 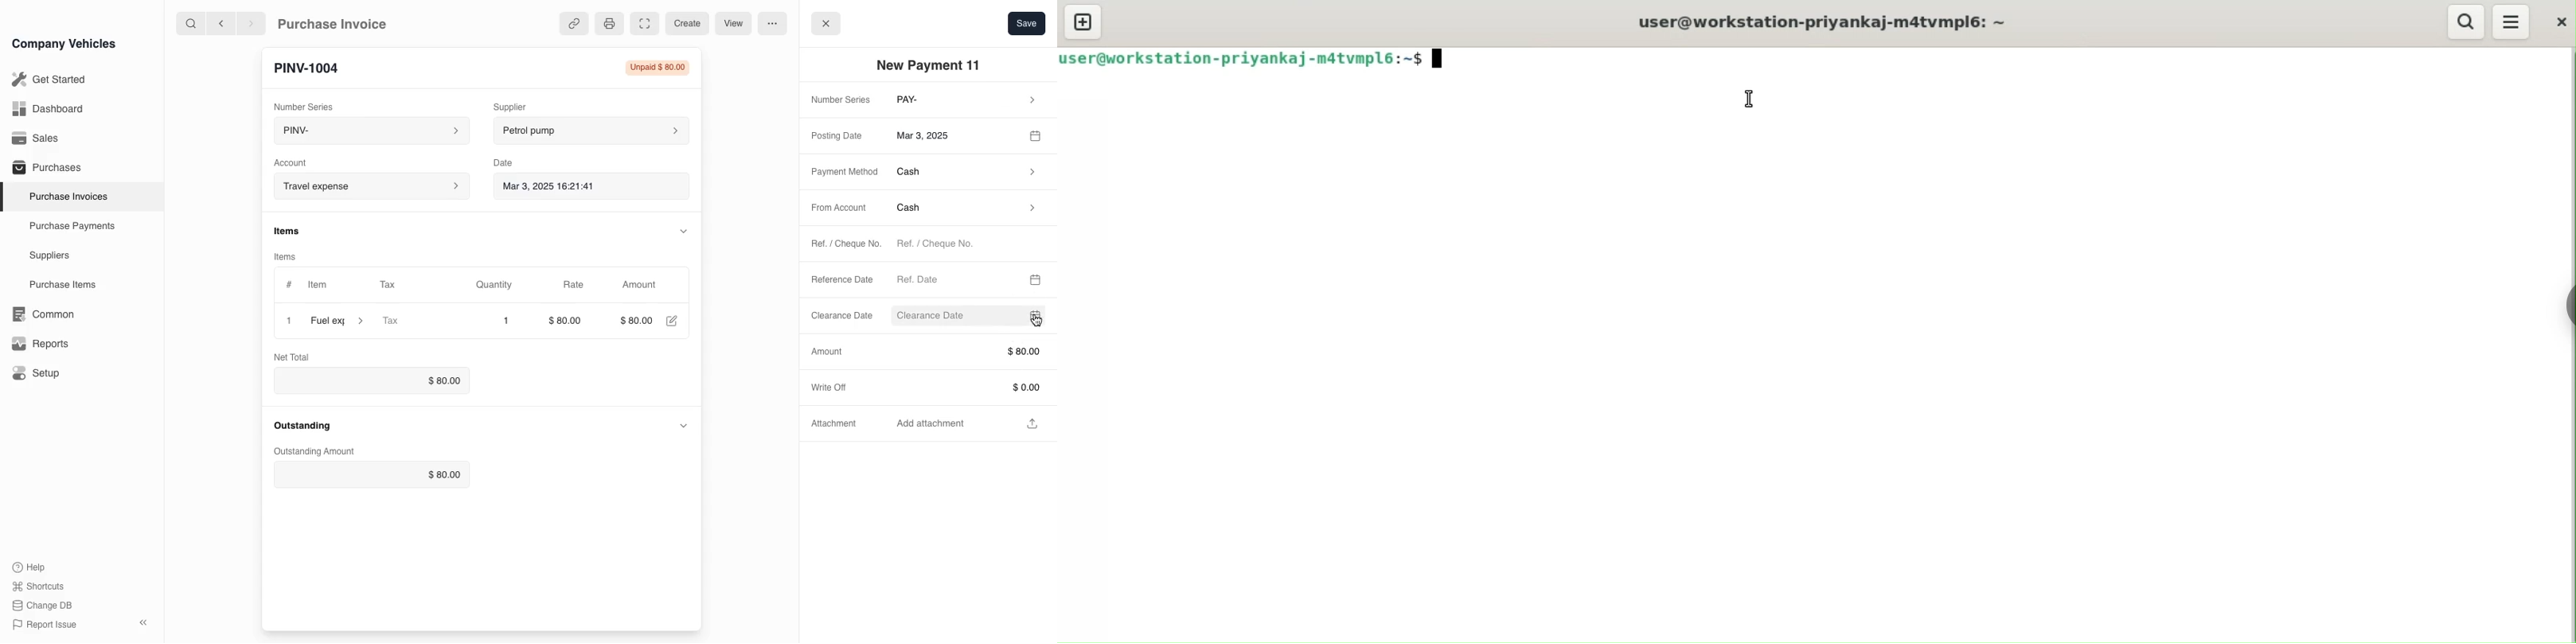 What do you see at coordinates (40, 344) in the screenshot?
I see `Reports` at bounding box center [40, 344].